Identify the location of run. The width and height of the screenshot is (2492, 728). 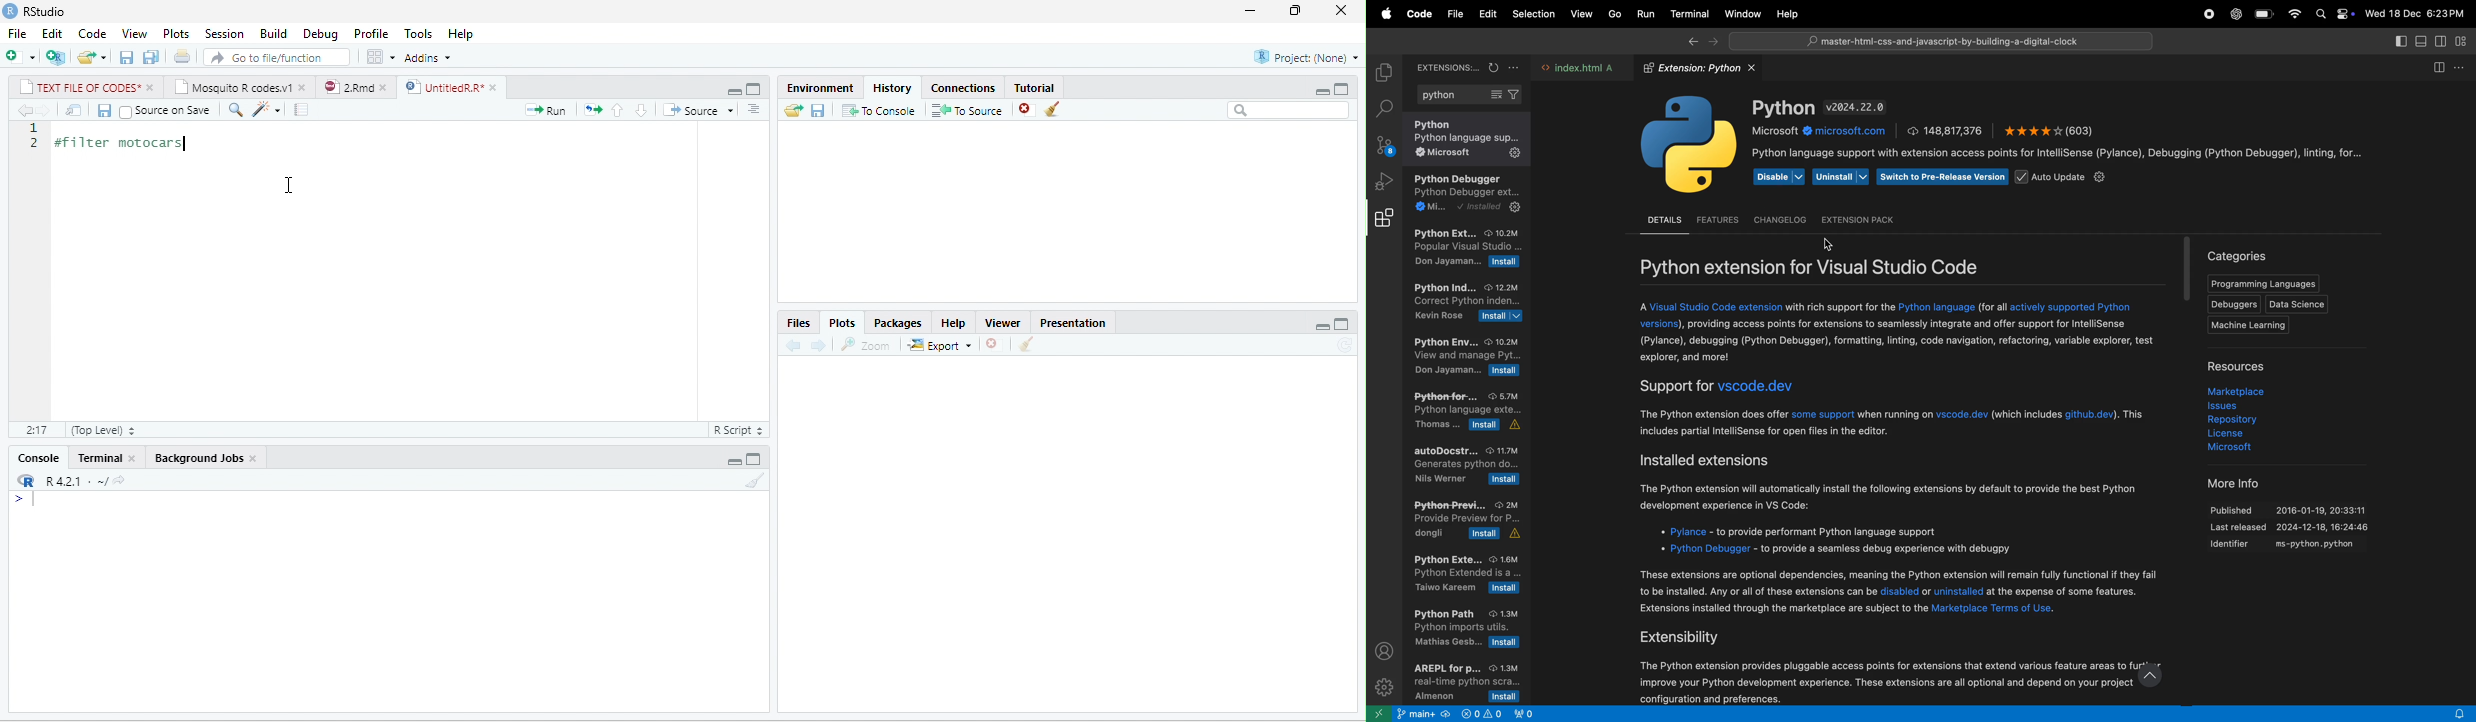
(1642, 14).